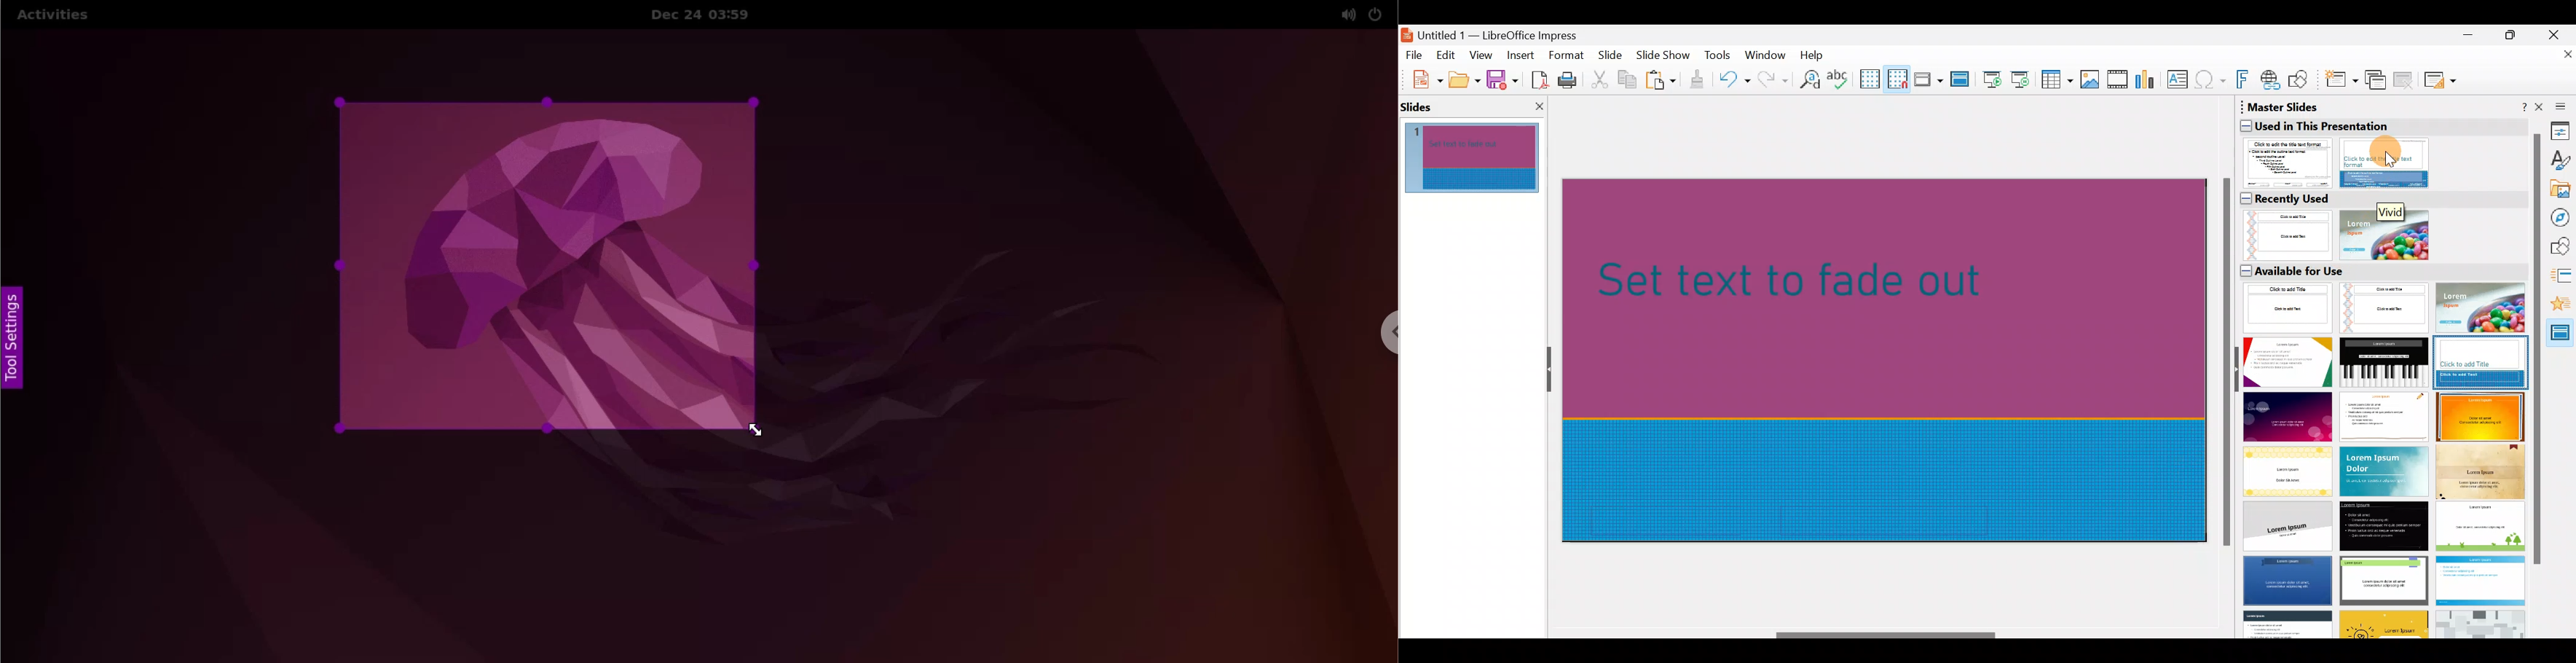  Describe the element at coordinates (2212, 81) in the screenshot. I see `Insert special characters` at that location.